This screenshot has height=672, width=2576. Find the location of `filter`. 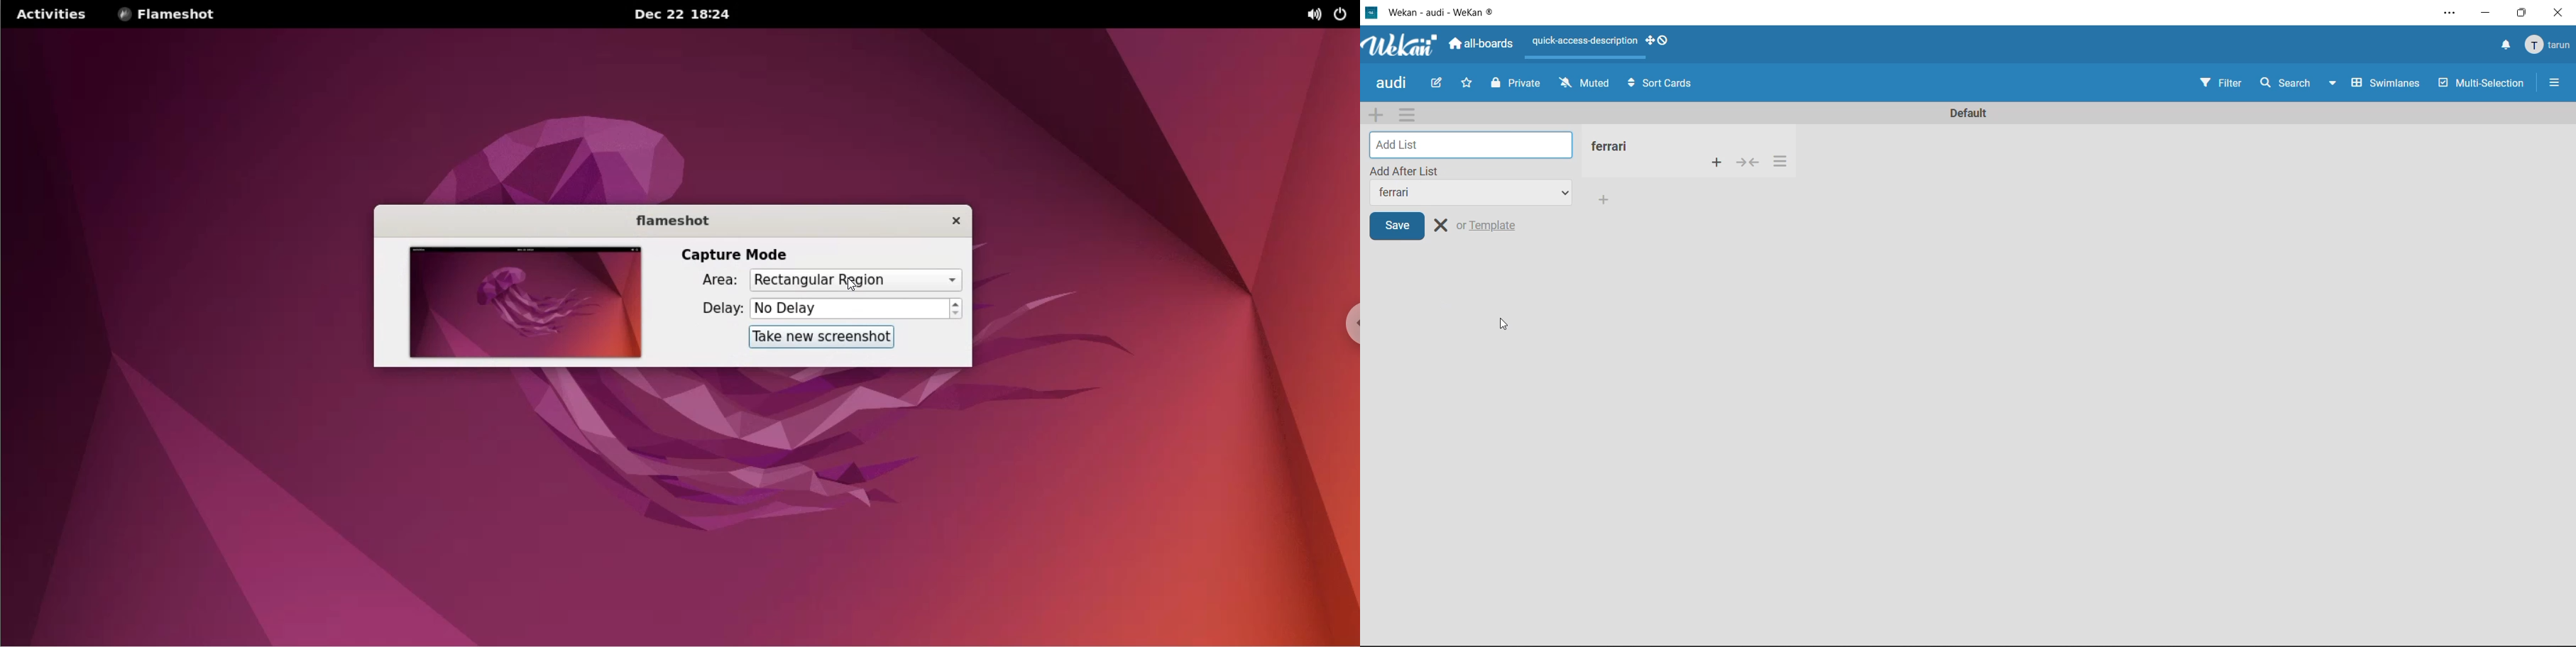

filter is located at coordinates (2223, 84).